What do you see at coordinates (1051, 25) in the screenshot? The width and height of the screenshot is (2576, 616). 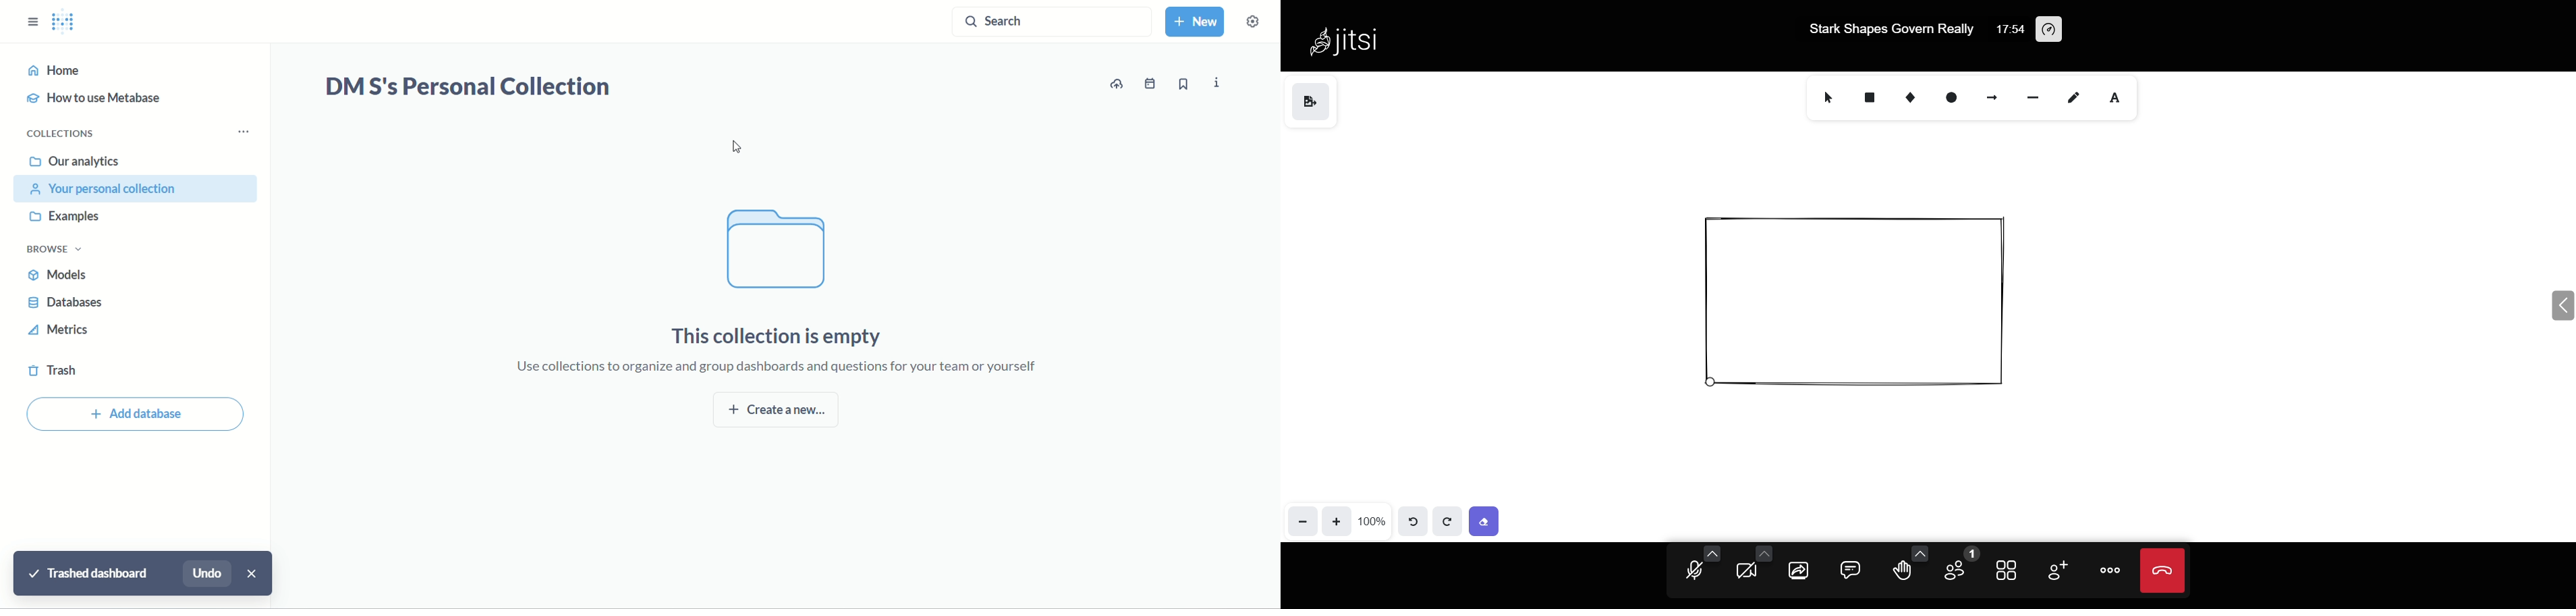 I see `search button` at bounding box center [1051, 25].